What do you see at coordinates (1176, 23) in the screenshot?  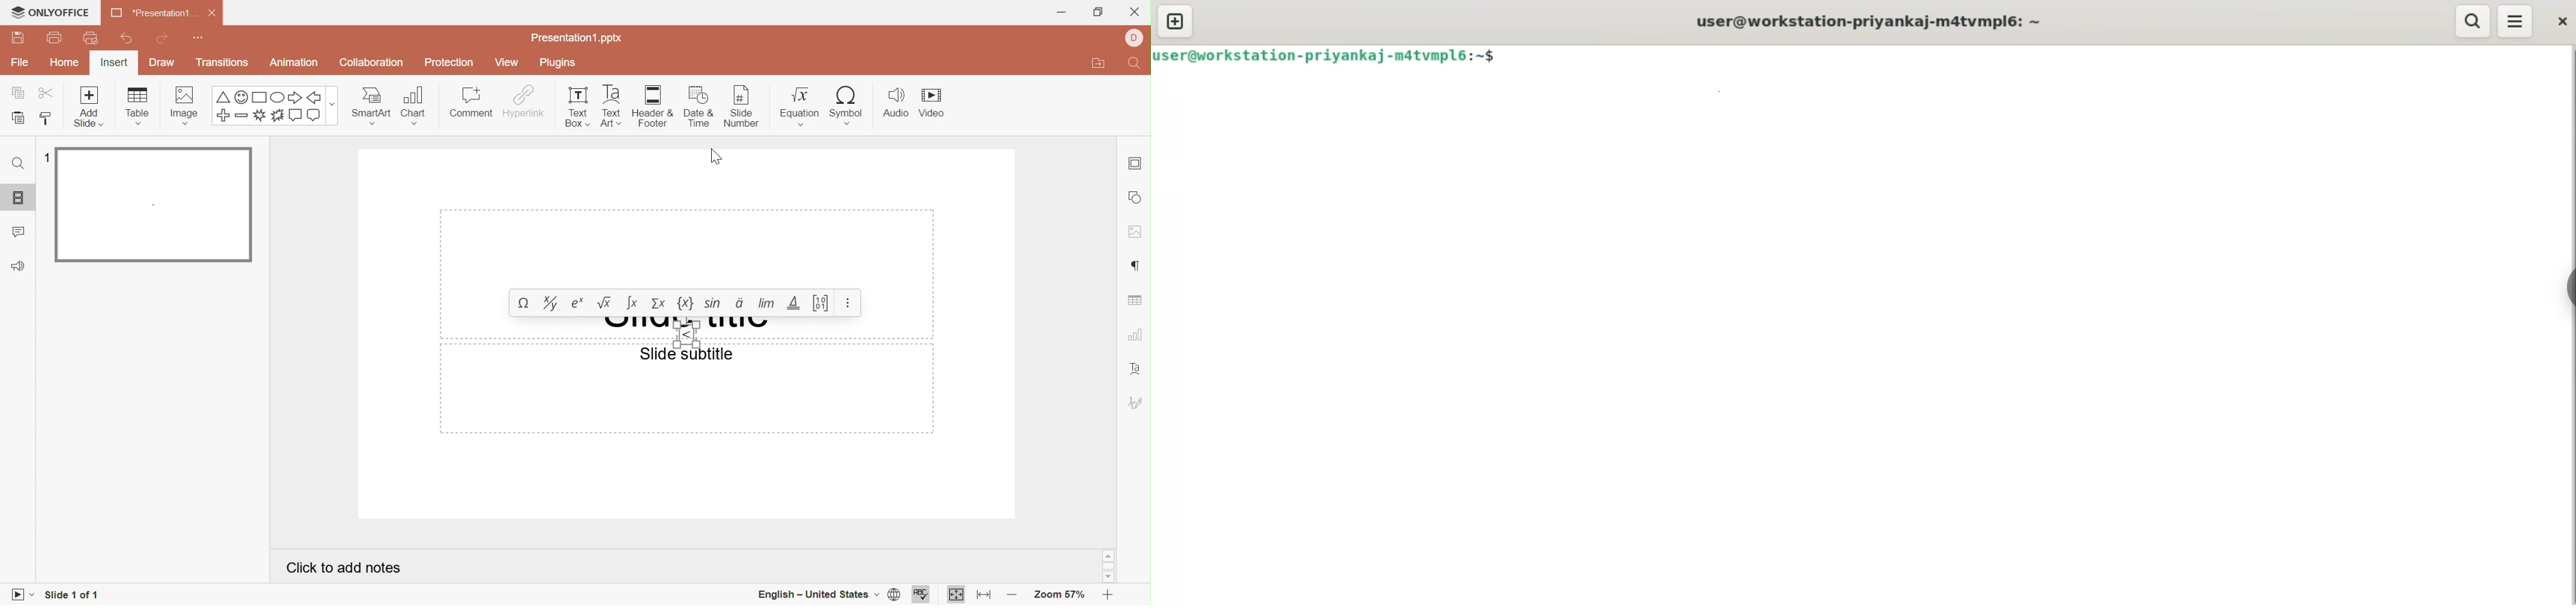 I see `new tab` at bounding box center [1176, 23].